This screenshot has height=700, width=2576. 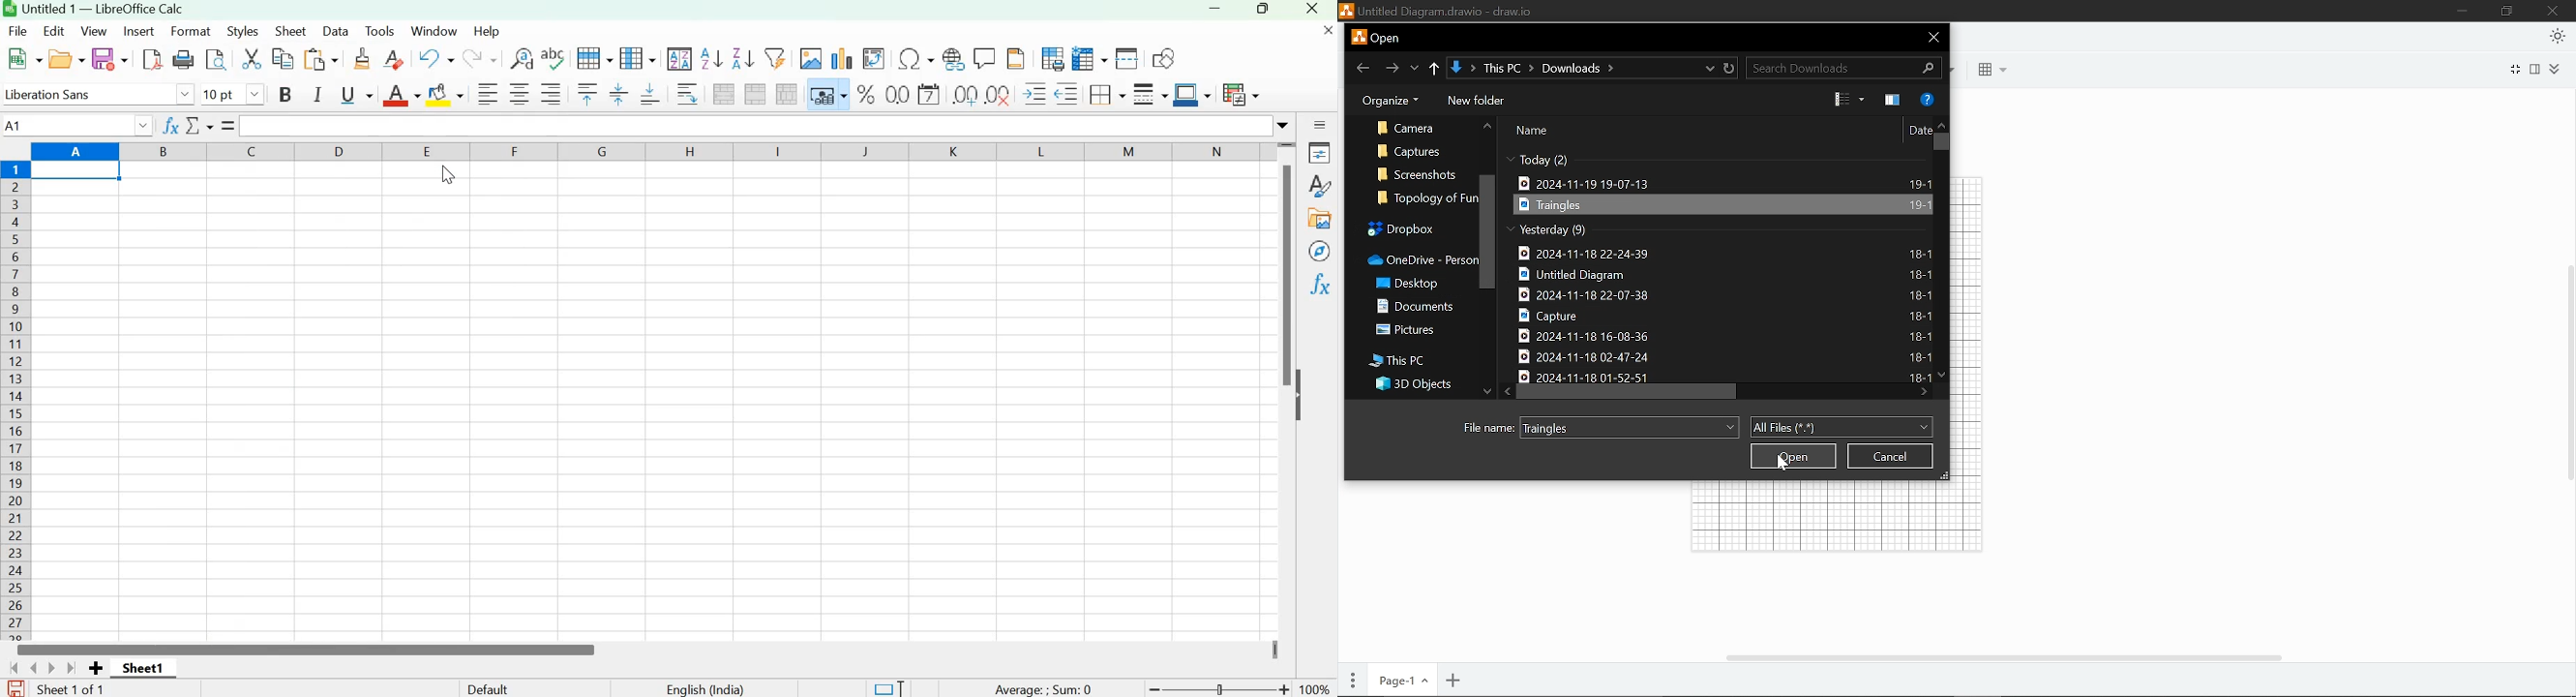 What do you see at coordinates (753, 125) in the screenshot?
I see `Input line` at bounding box center [753, 125].